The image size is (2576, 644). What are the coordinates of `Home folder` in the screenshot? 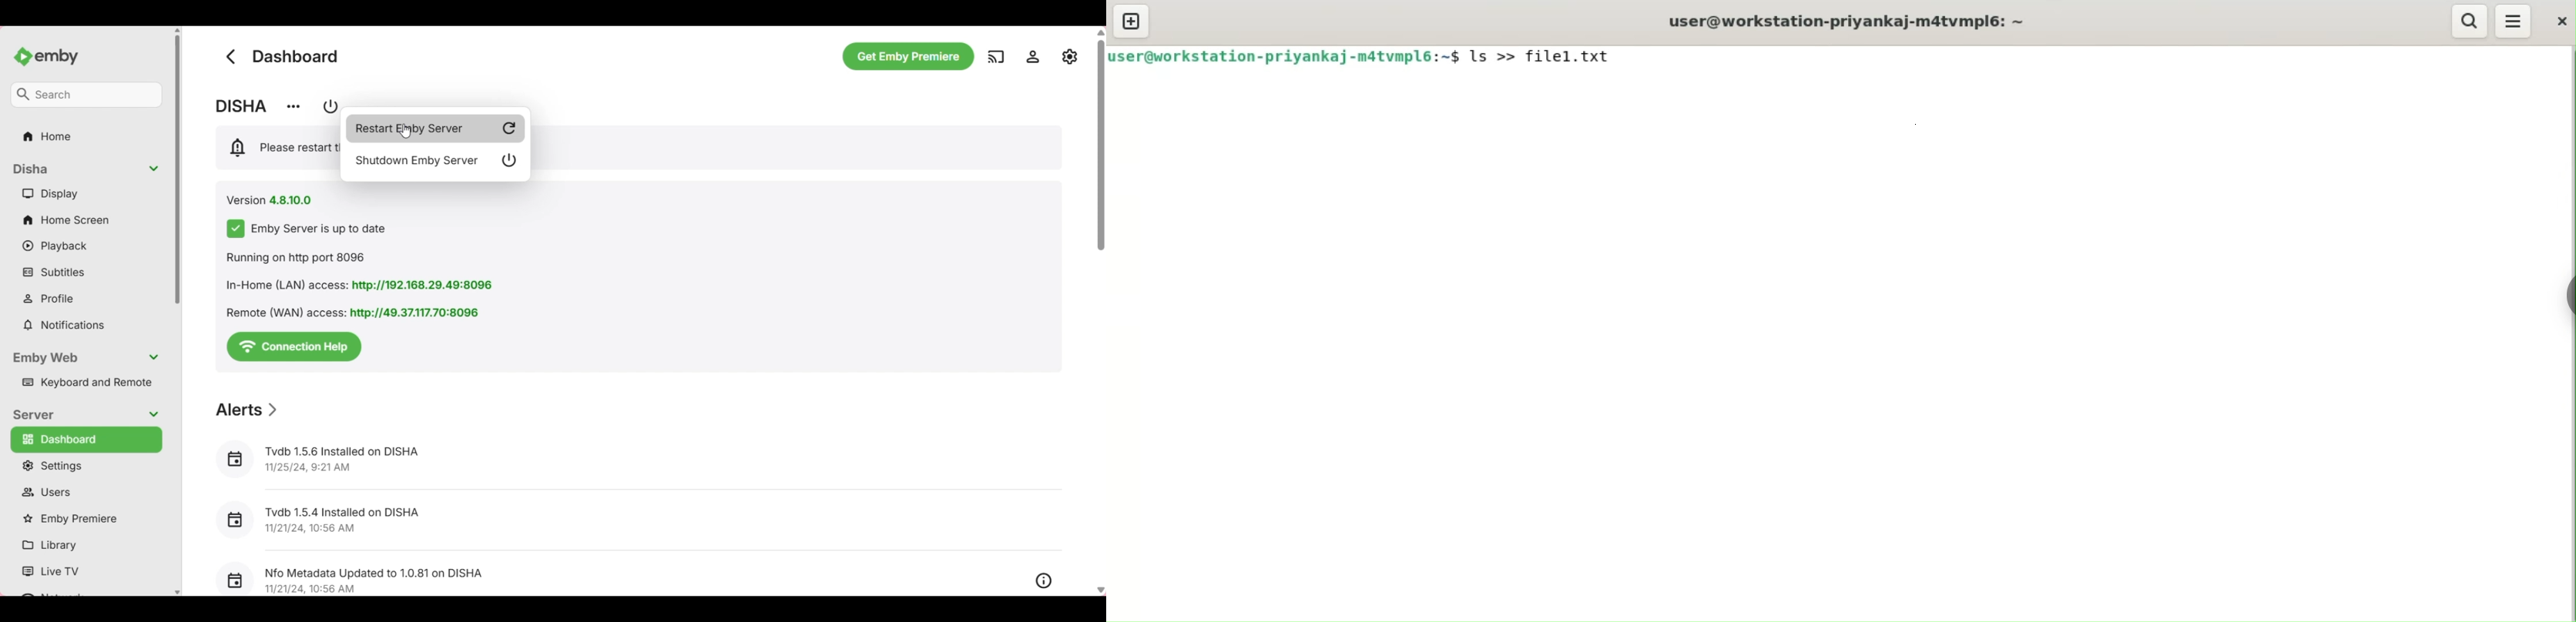 It's located at (87, 136).